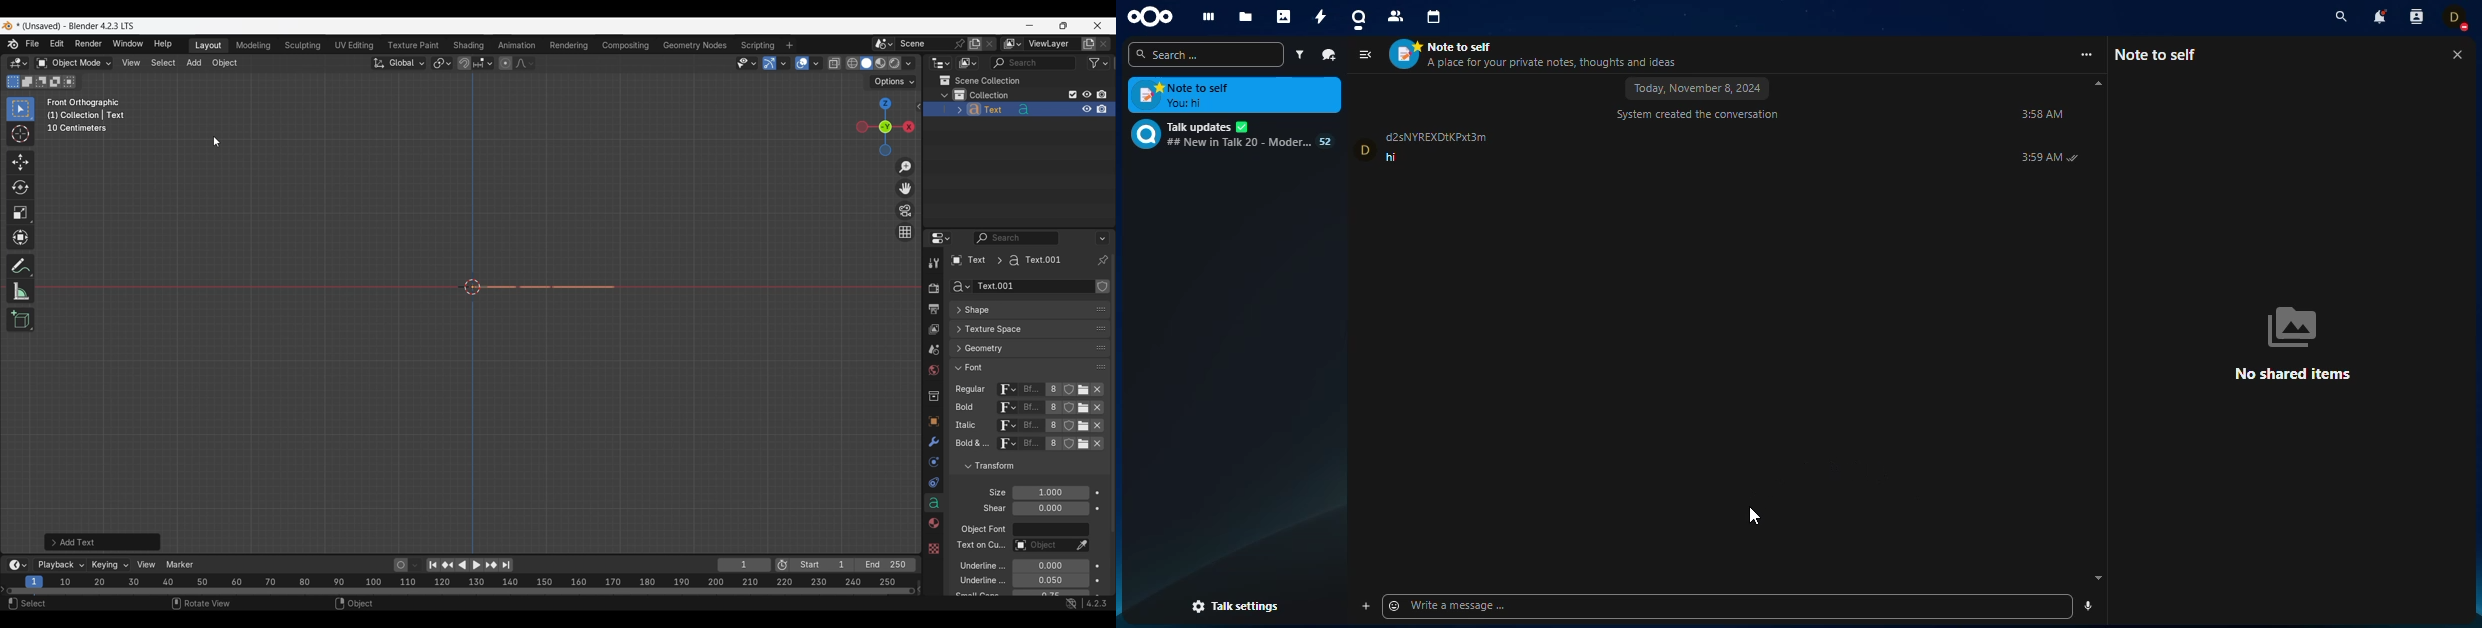 This screenshot has height=644, width=2492. Describe the element at coordinates (2162, 54) in the screenshot. I see `note` at that location.